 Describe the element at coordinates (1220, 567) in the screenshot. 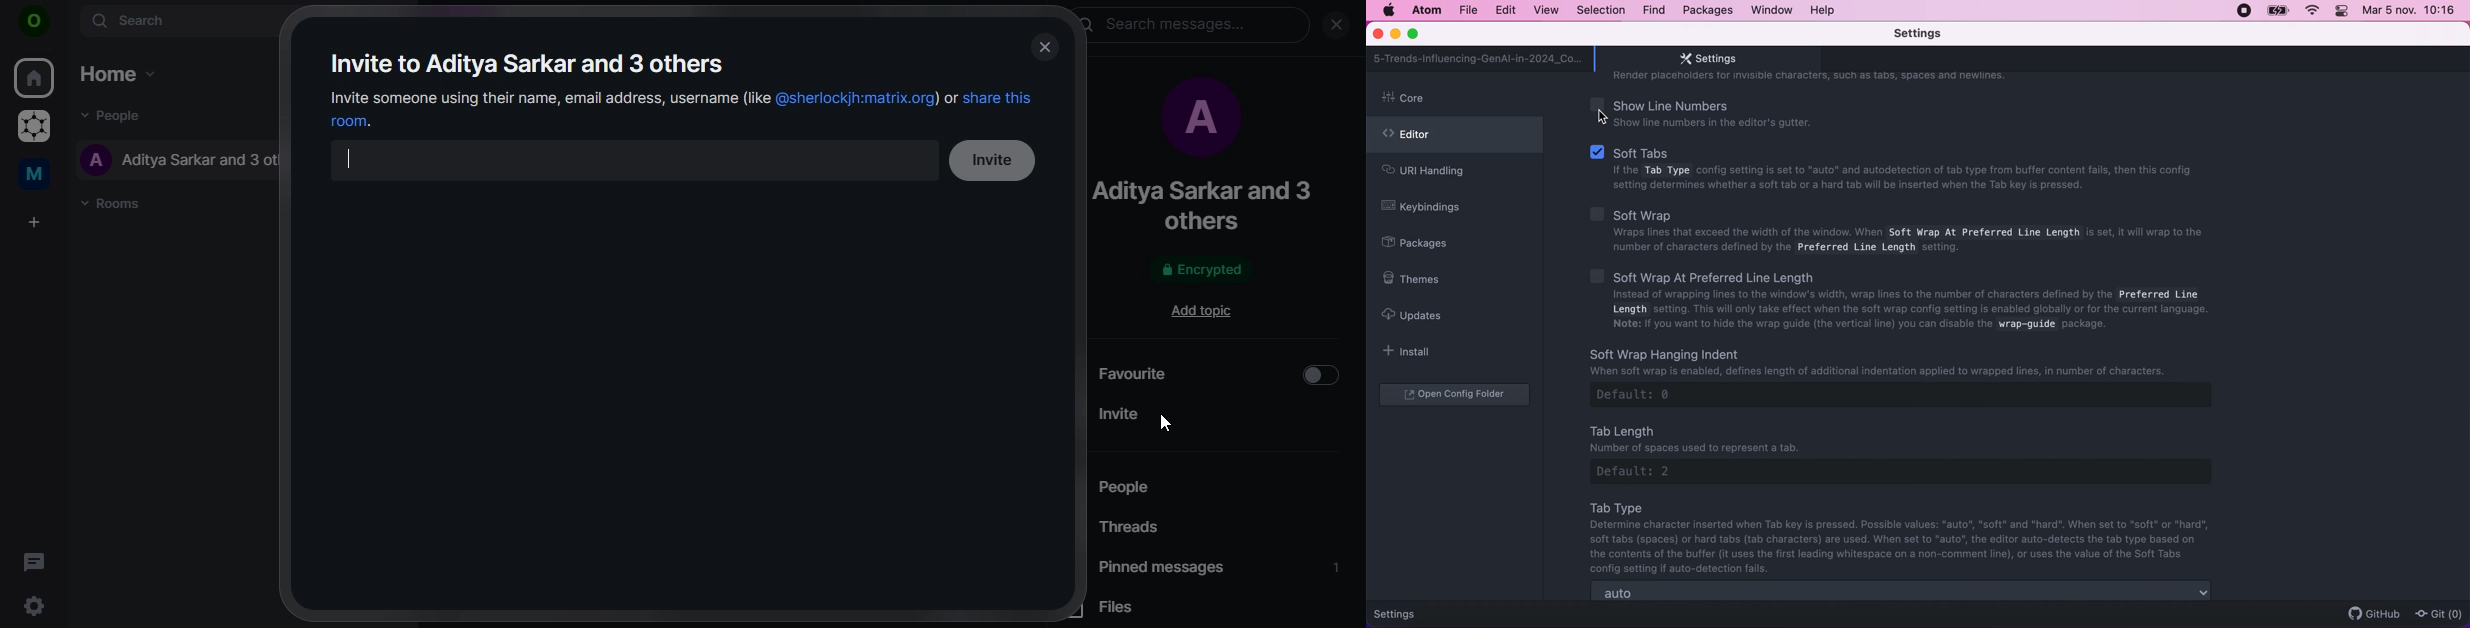

I see `pinned messages` at that location.